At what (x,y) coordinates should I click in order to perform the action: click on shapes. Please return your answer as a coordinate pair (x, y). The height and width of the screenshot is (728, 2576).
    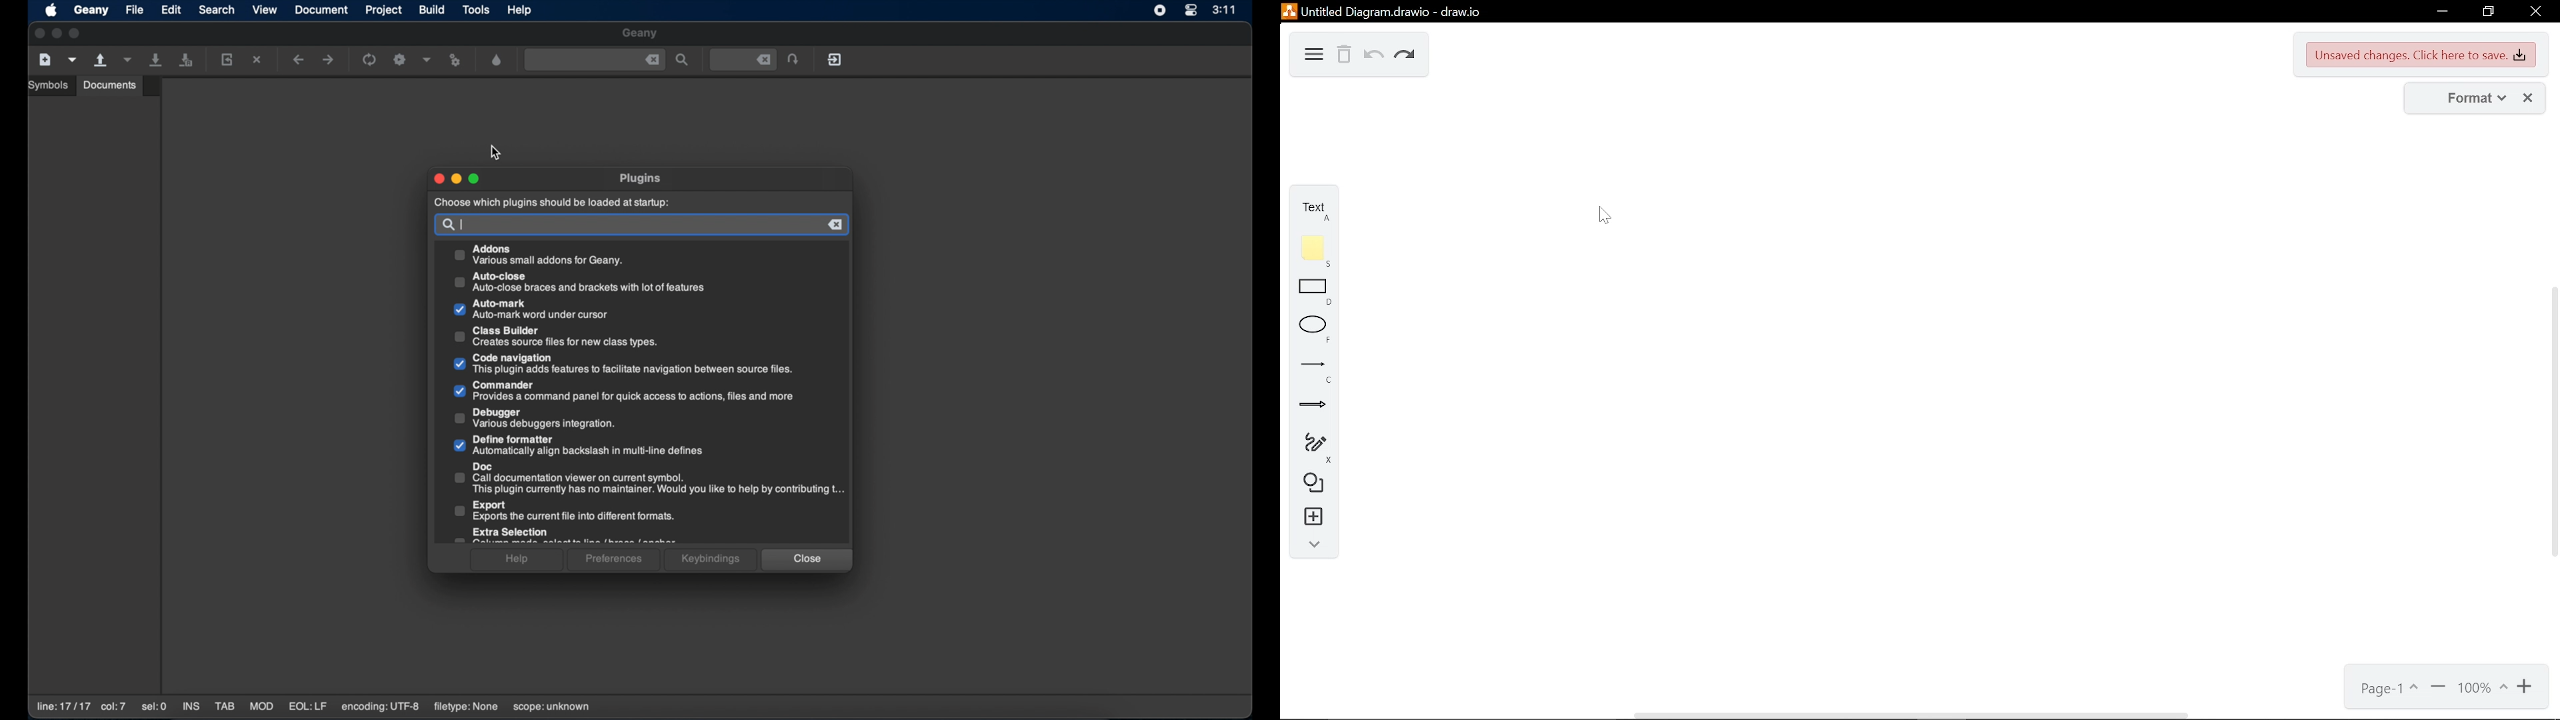
    Looking at the image, I should click on (1310, 484).